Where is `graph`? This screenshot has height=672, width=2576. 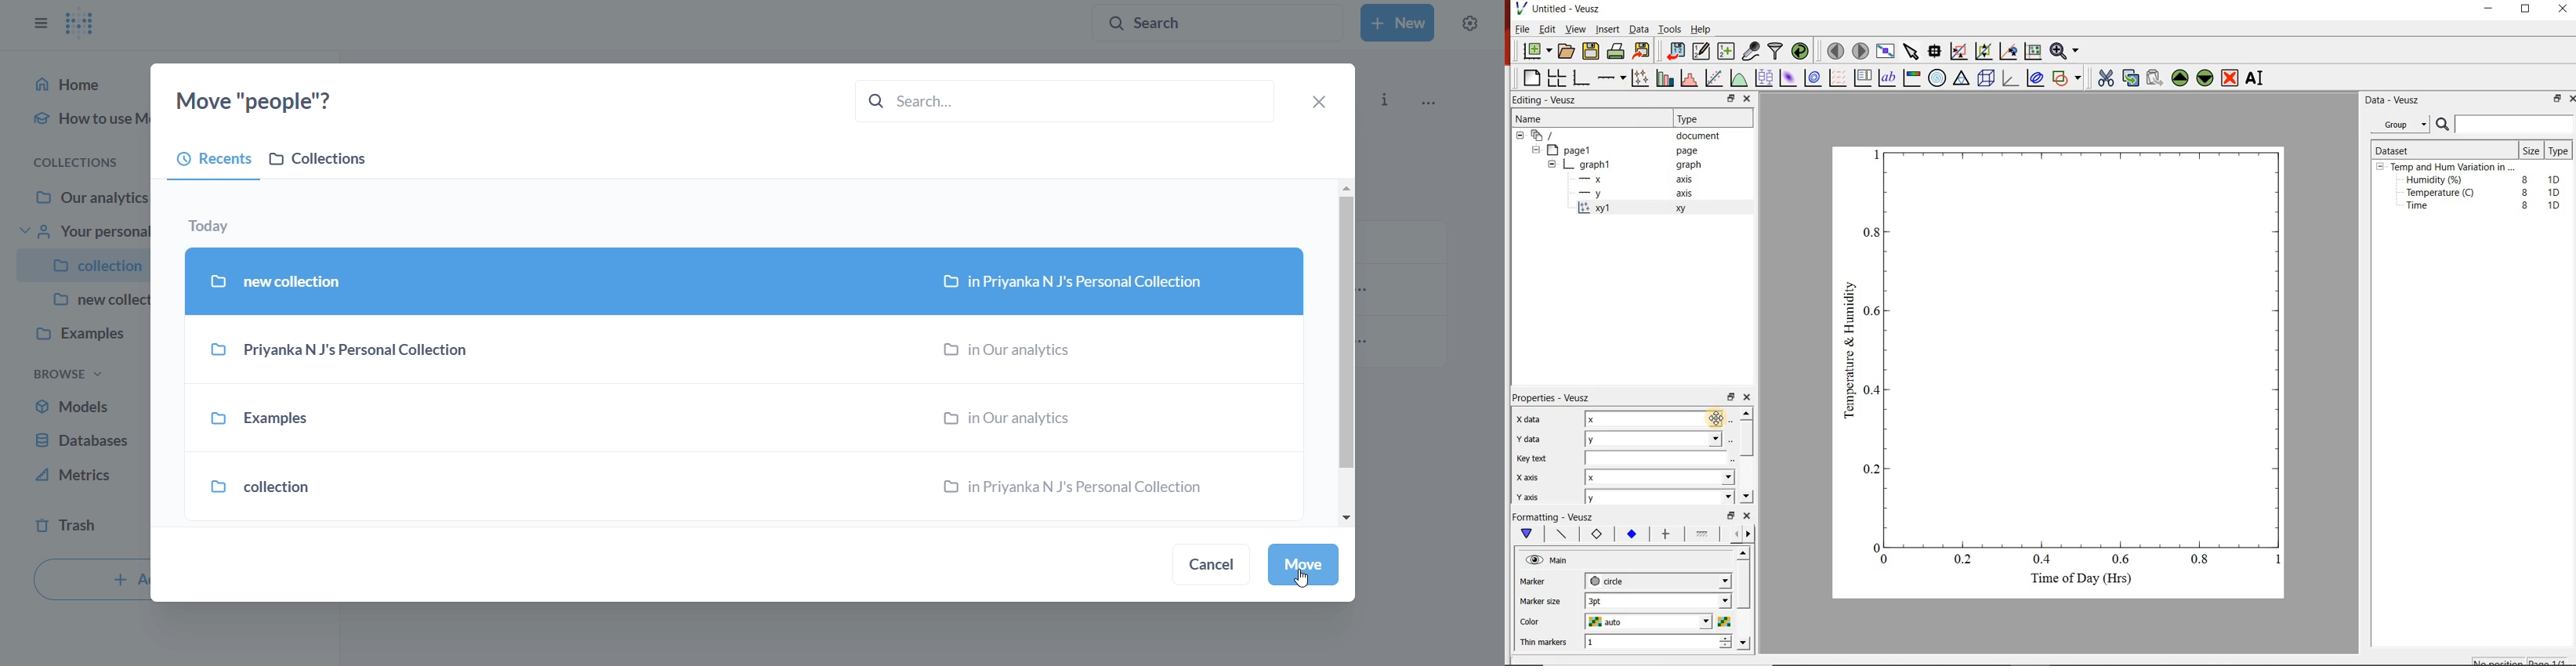 graph is located at coordinates (1688, 166).